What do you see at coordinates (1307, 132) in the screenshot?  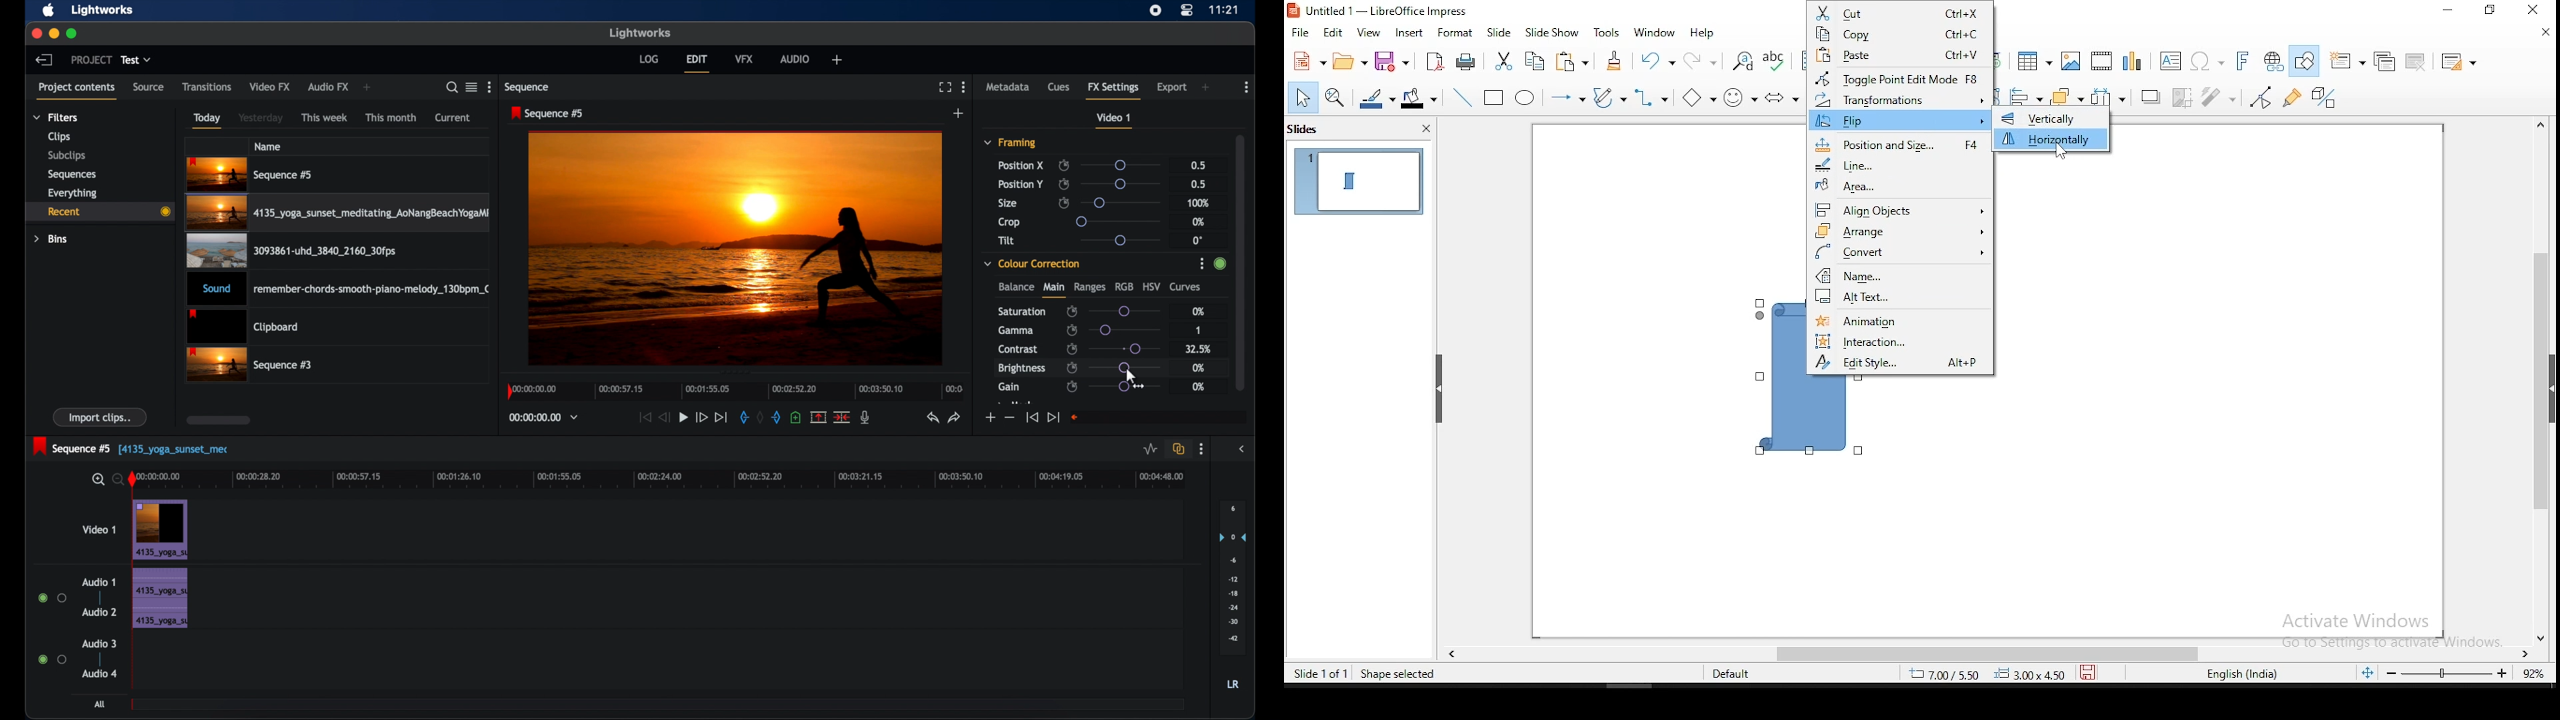 I see `slides` at bounding box center [1307, 132].